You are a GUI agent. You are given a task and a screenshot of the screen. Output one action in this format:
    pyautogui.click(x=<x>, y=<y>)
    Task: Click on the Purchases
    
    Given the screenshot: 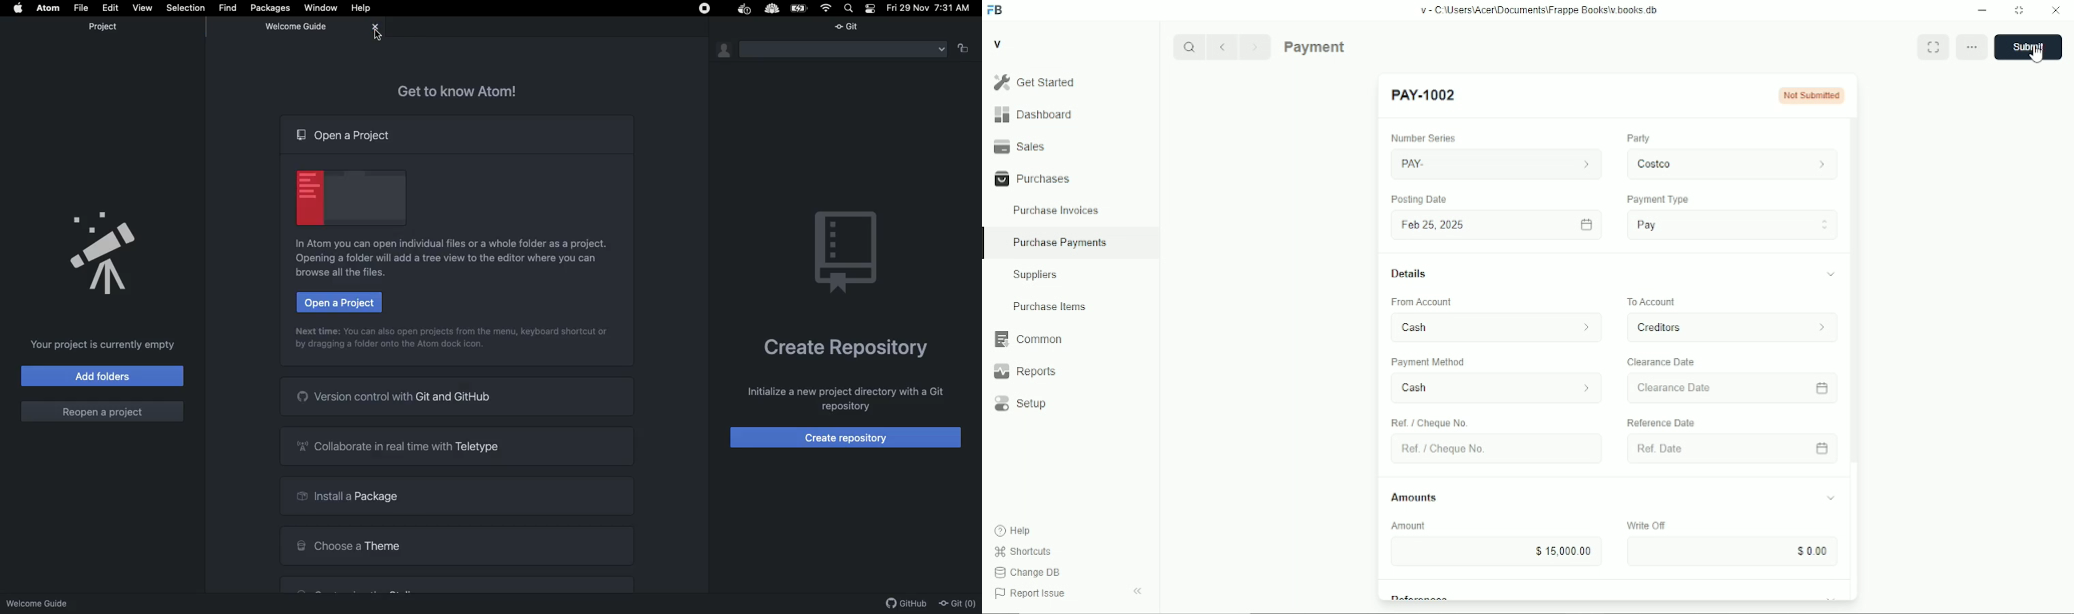 What is the action you would take?
    pyautogui.click(x=1070, y=178)
    